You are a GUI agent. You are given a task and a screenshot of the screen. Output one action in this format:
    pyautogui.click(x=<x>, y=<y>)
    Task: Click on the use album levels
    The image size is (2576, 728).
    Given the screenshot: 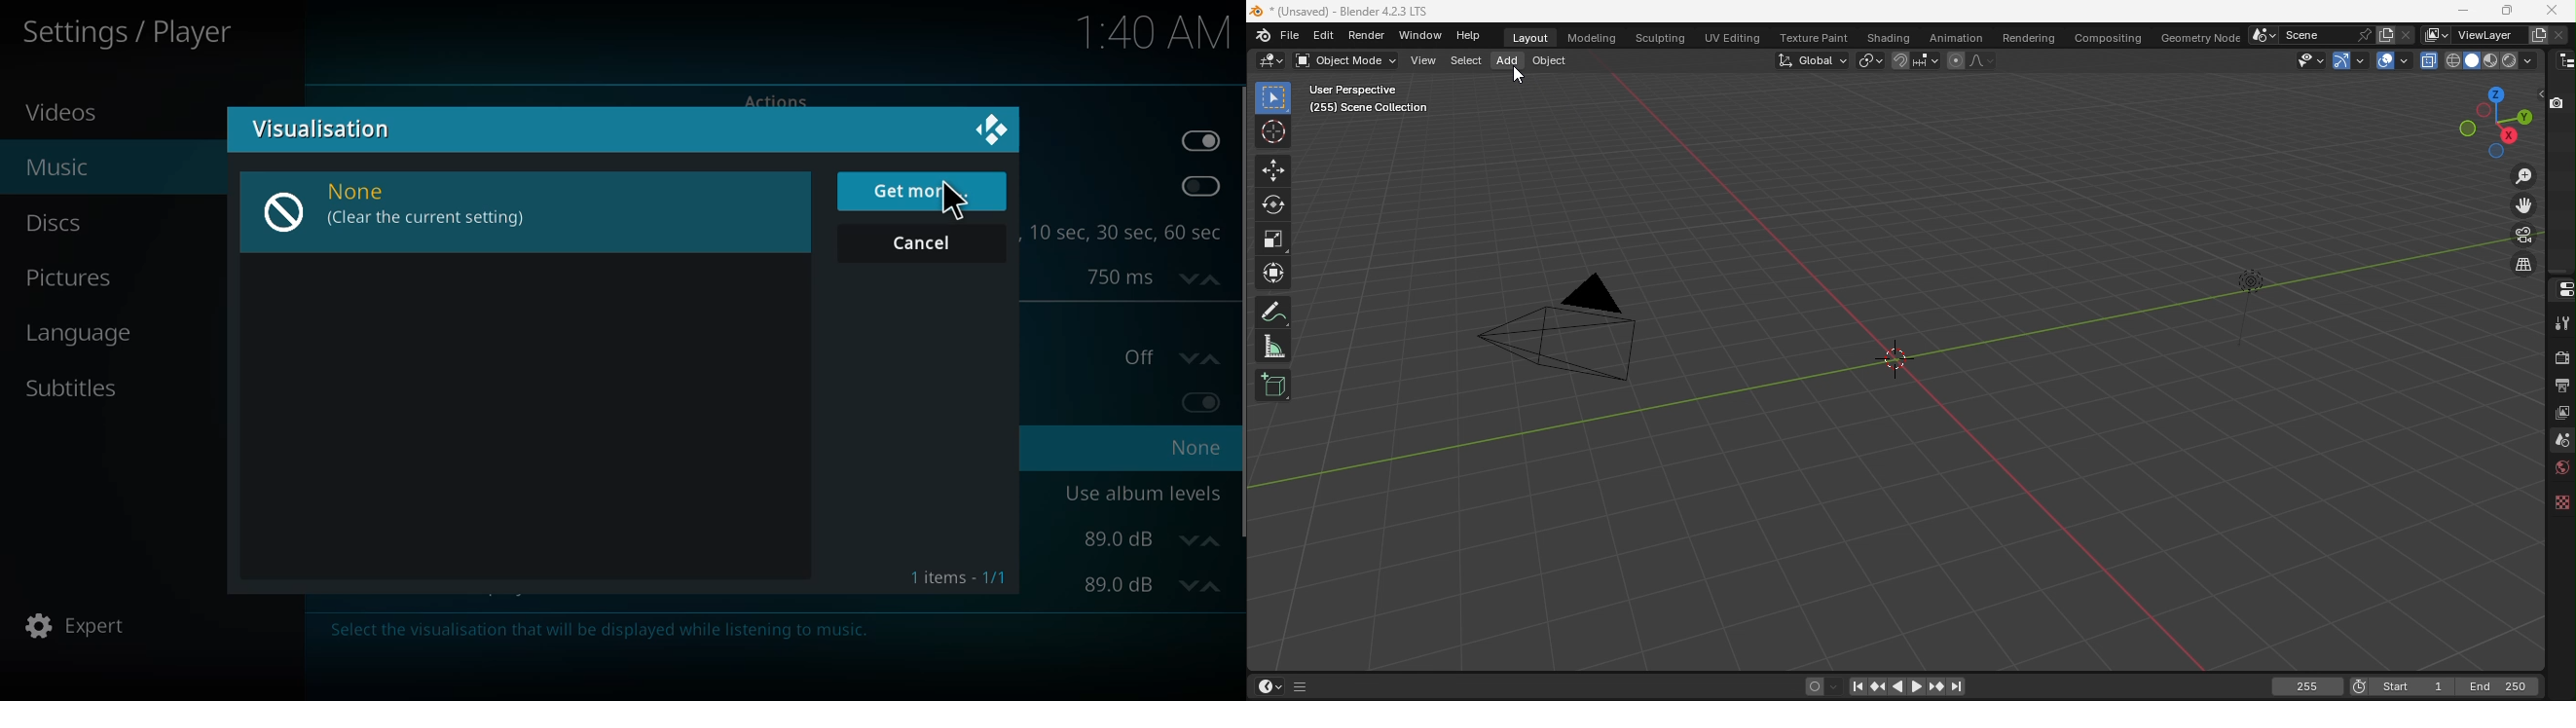 What is the action you would take?
    pyautogui.click(x=1143, y=492)
    